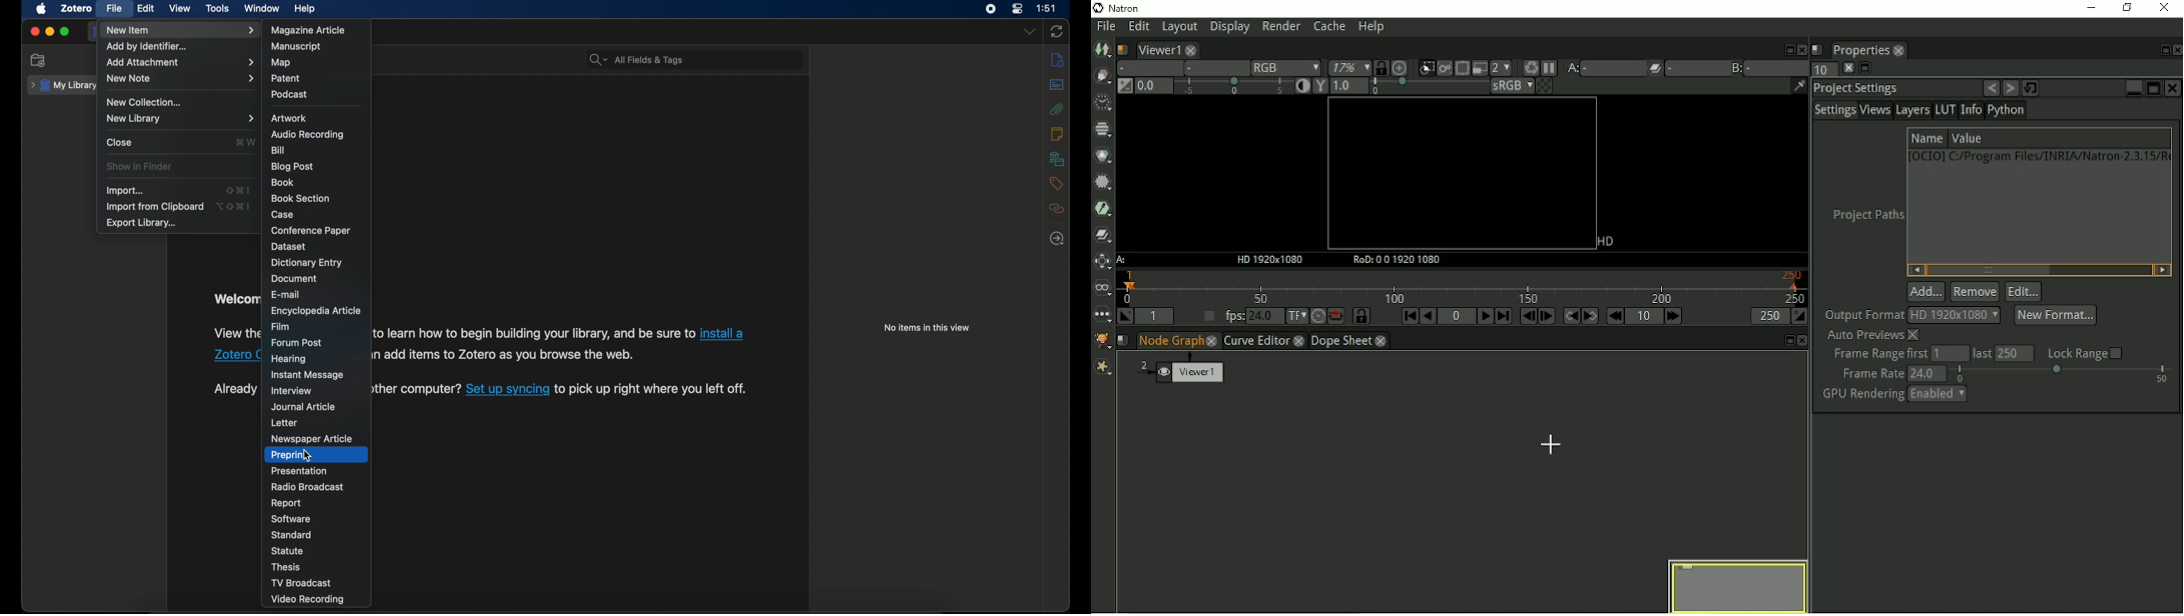 The width and height of the screenshot is (2184, 616). I want to click on show in finder, so click(139, 166).